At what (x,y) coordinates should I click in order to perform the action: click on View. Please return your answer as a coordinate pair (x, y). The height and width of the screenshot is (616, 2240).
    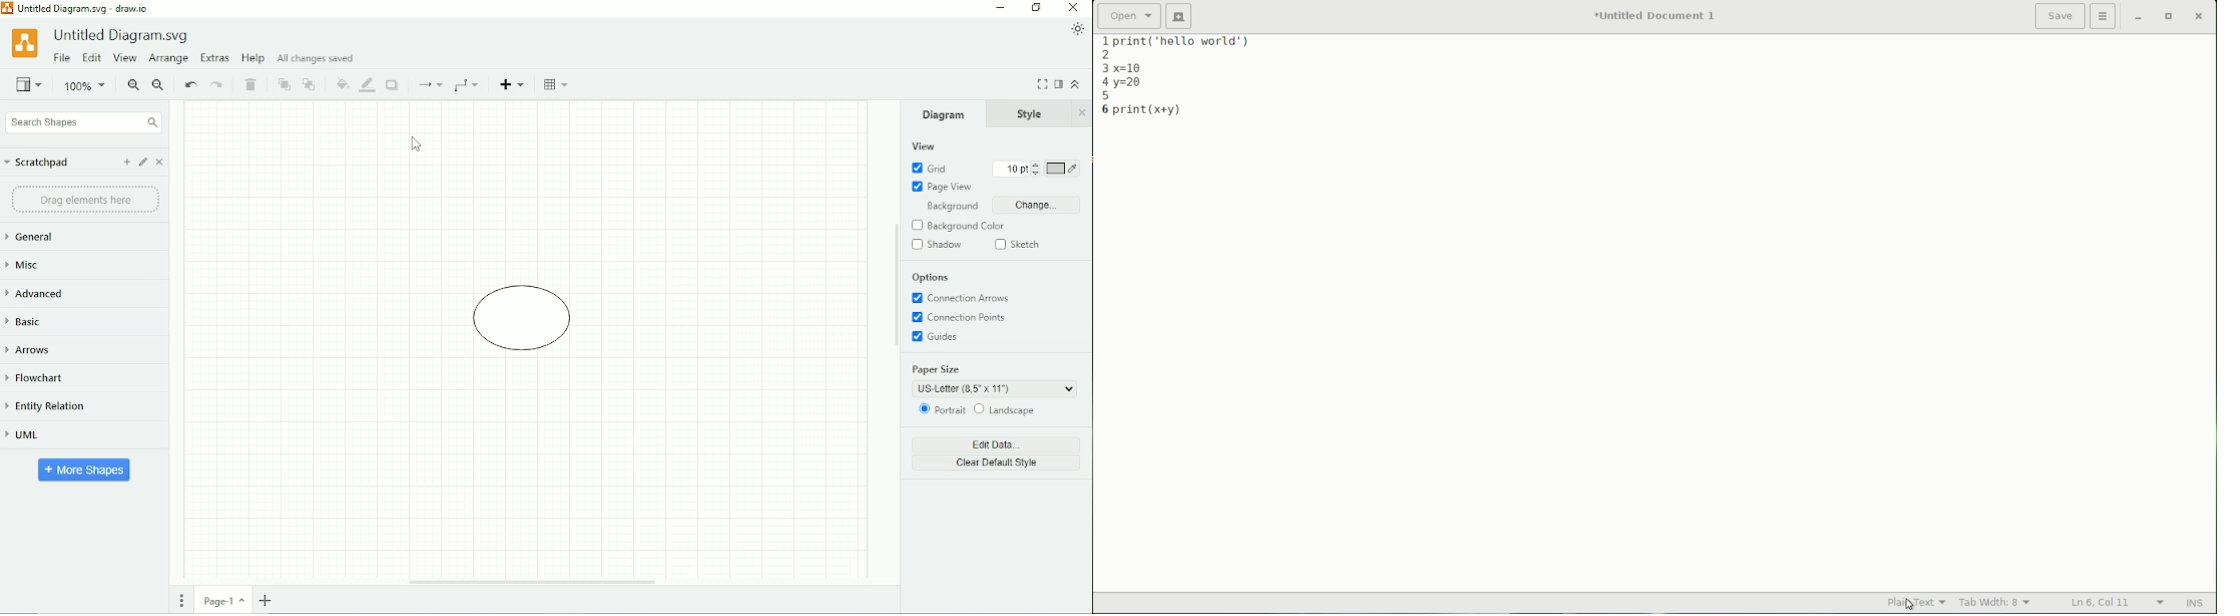
    Looking at the image, I should click on (124, 58).